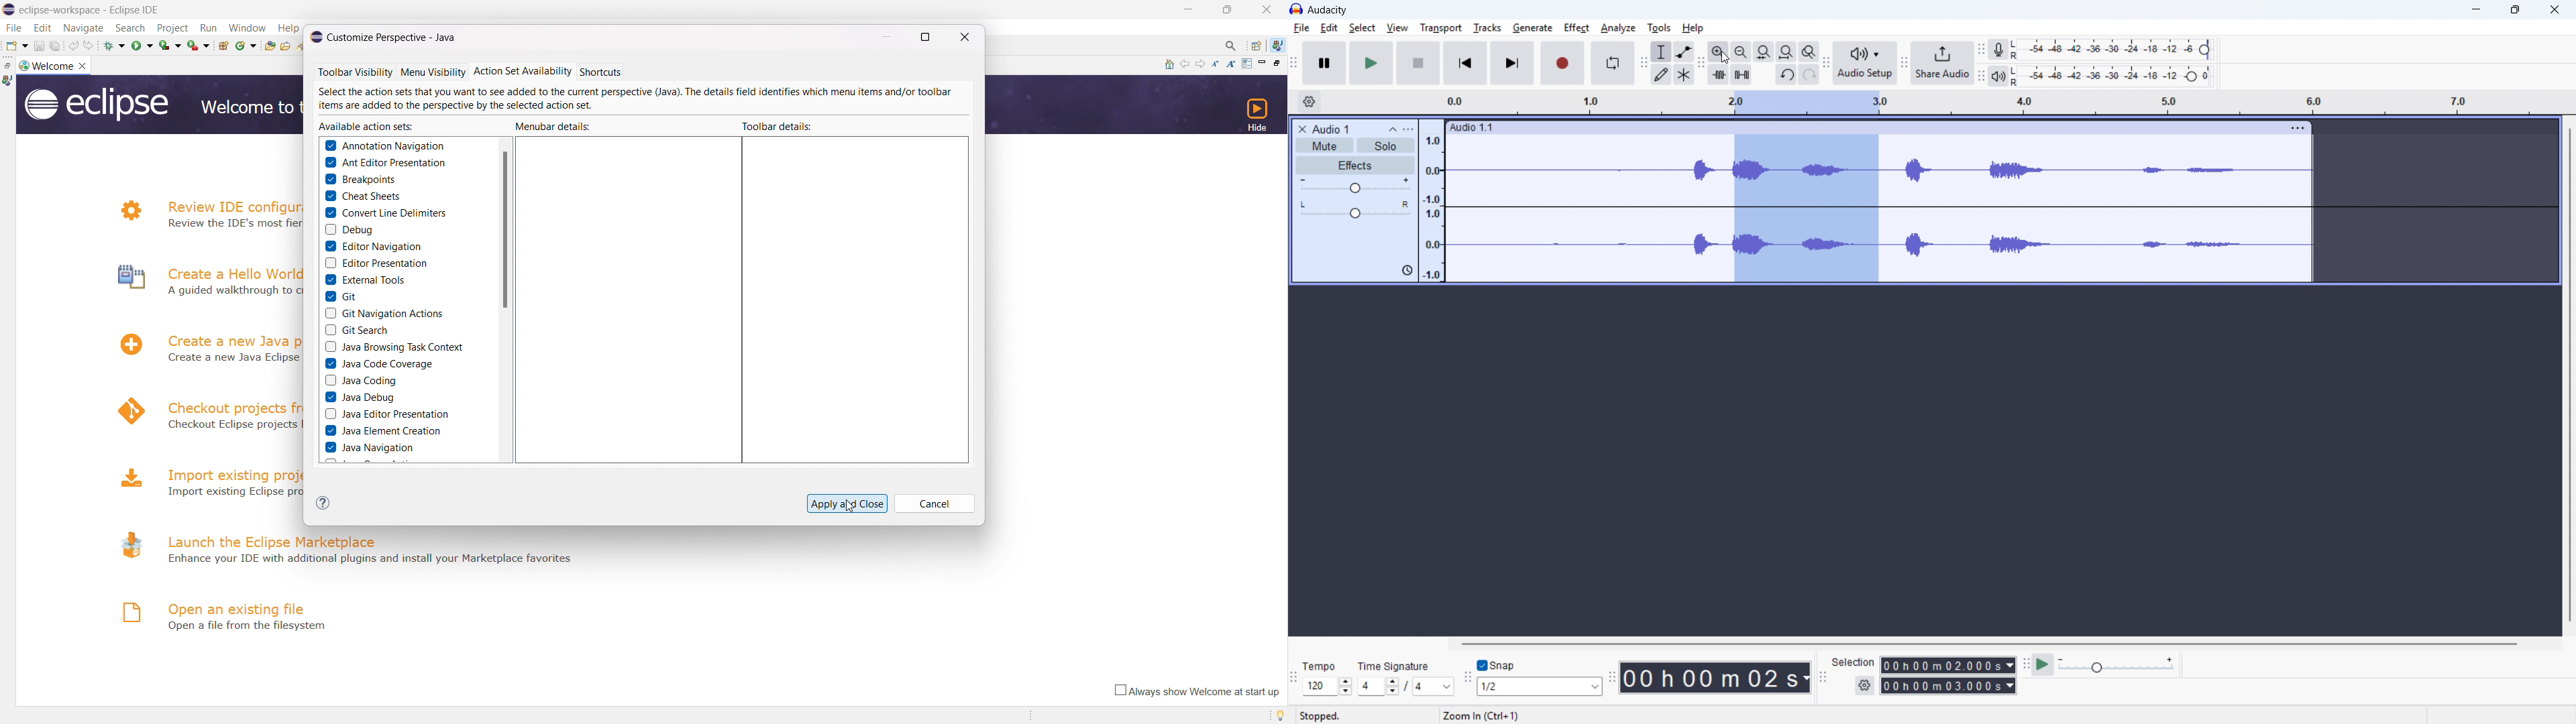 The width and height of the screenshot is (2576, 728). I want to click on Tracks, so click(1488, 27).